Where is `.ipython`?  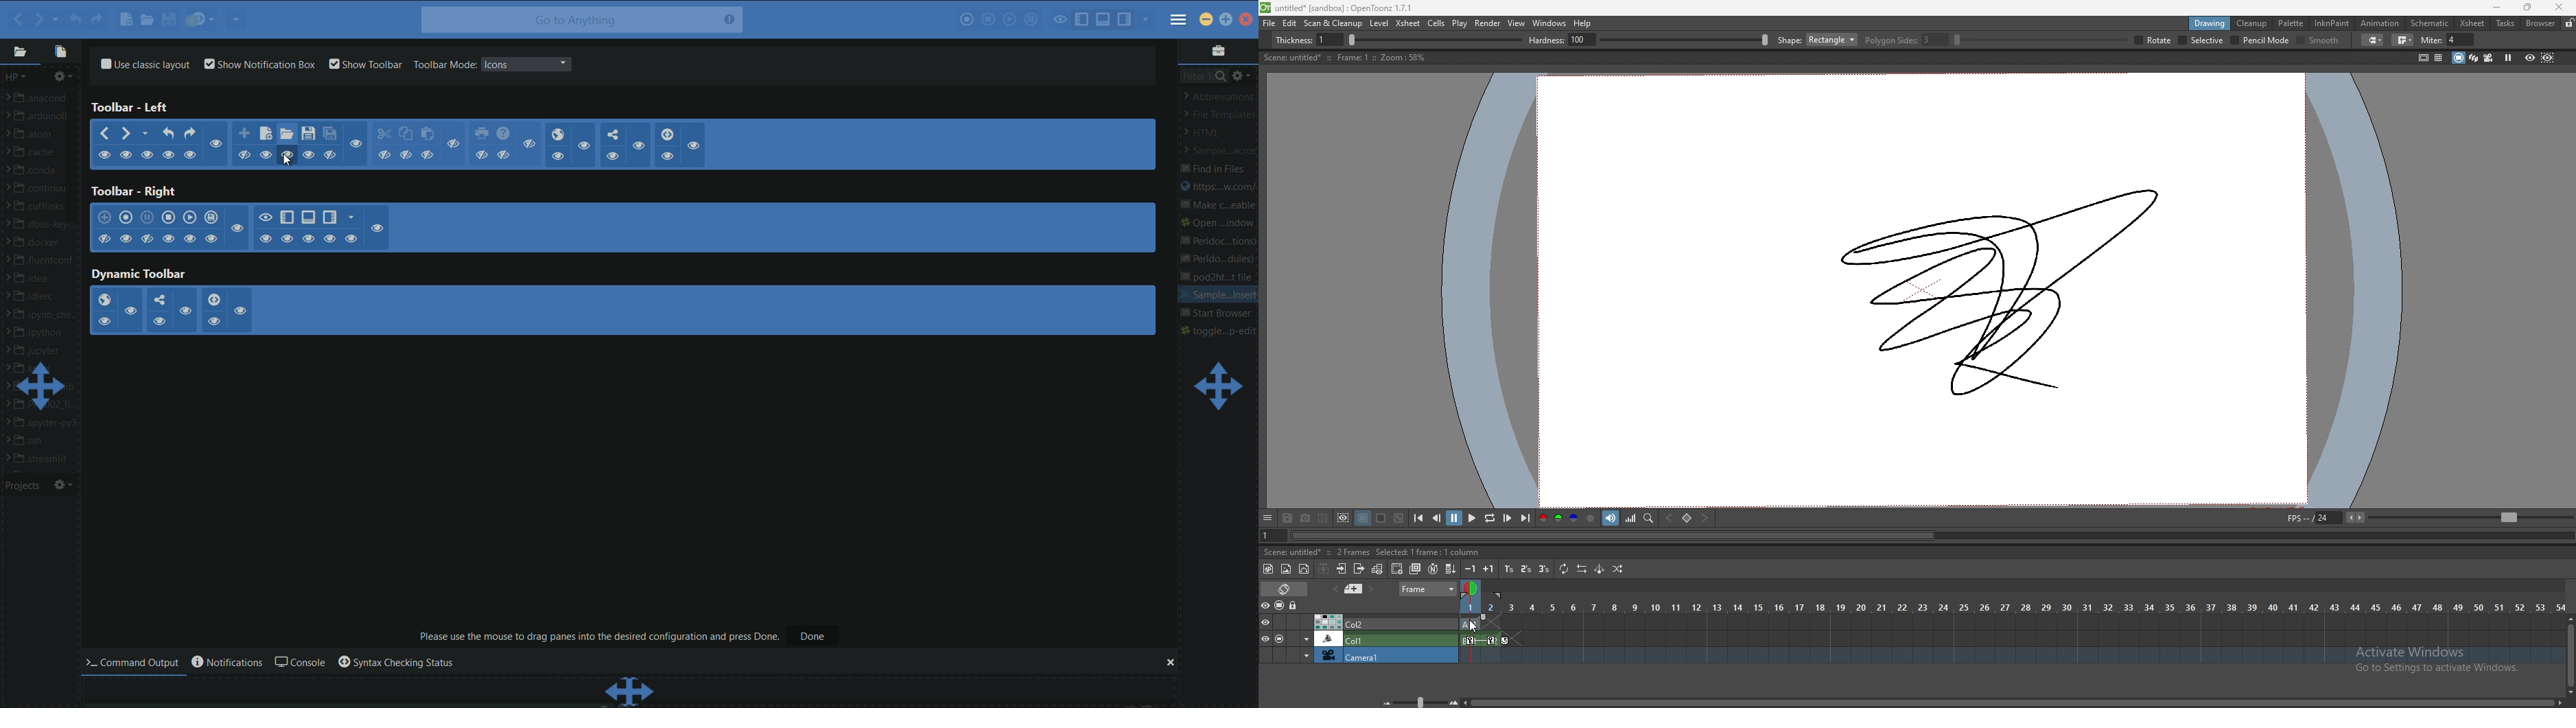
.ipython is located at coordinates (42, 333).